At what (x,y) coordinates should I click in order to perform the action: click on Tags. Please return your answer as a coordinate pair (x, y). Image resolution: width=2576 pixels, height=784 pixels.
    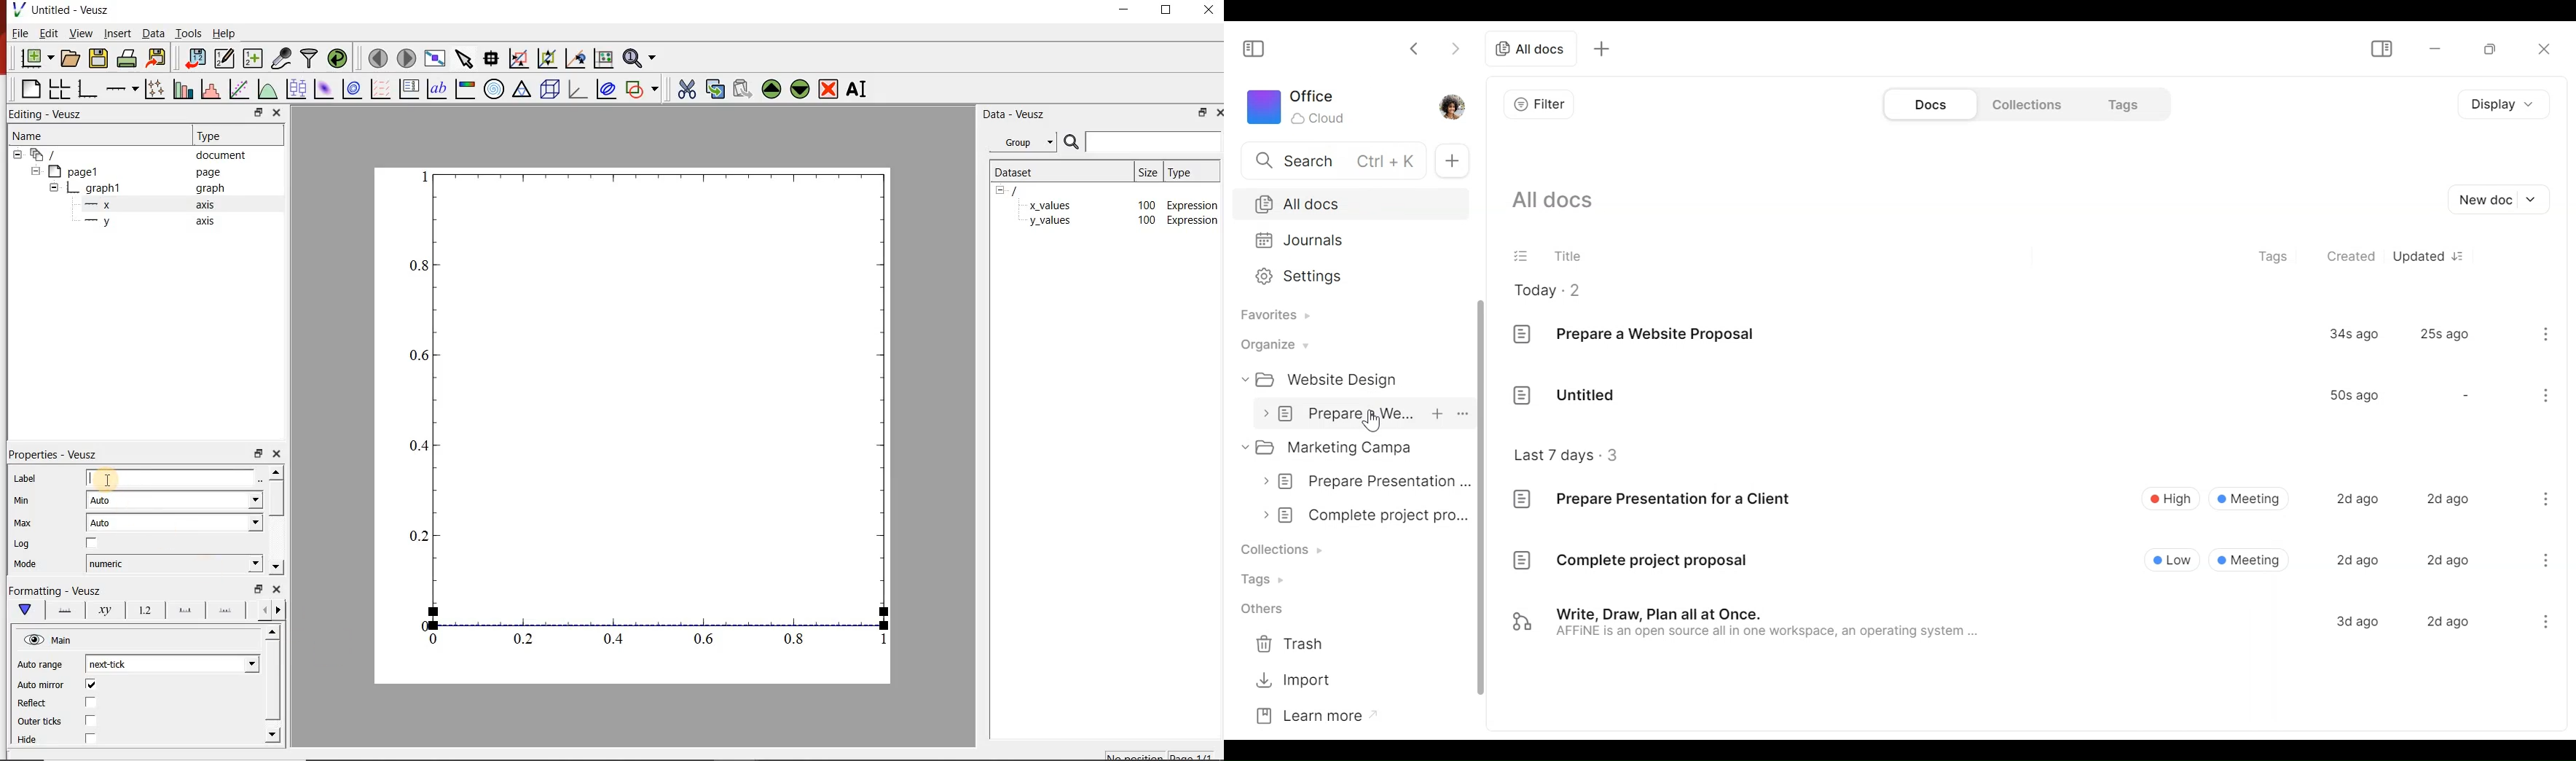
    Looking at the image, I should click on (1261, 581).